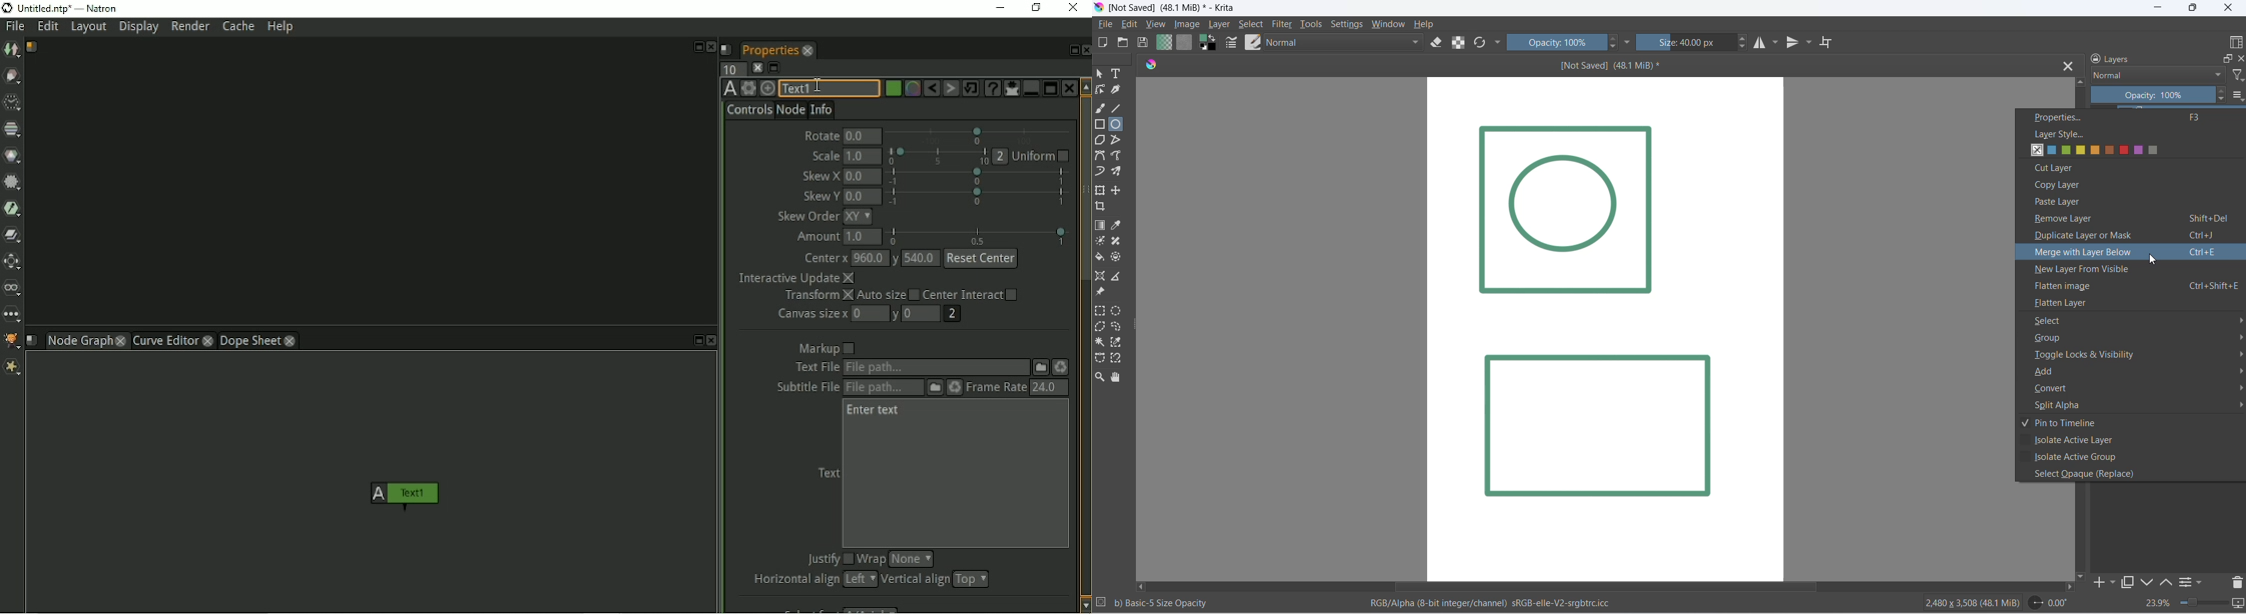 This screenshot has height=616, width=2268. Describe the element at coordinates (2122, 267) in the screenshot. I see `new layer from visible` at that location.